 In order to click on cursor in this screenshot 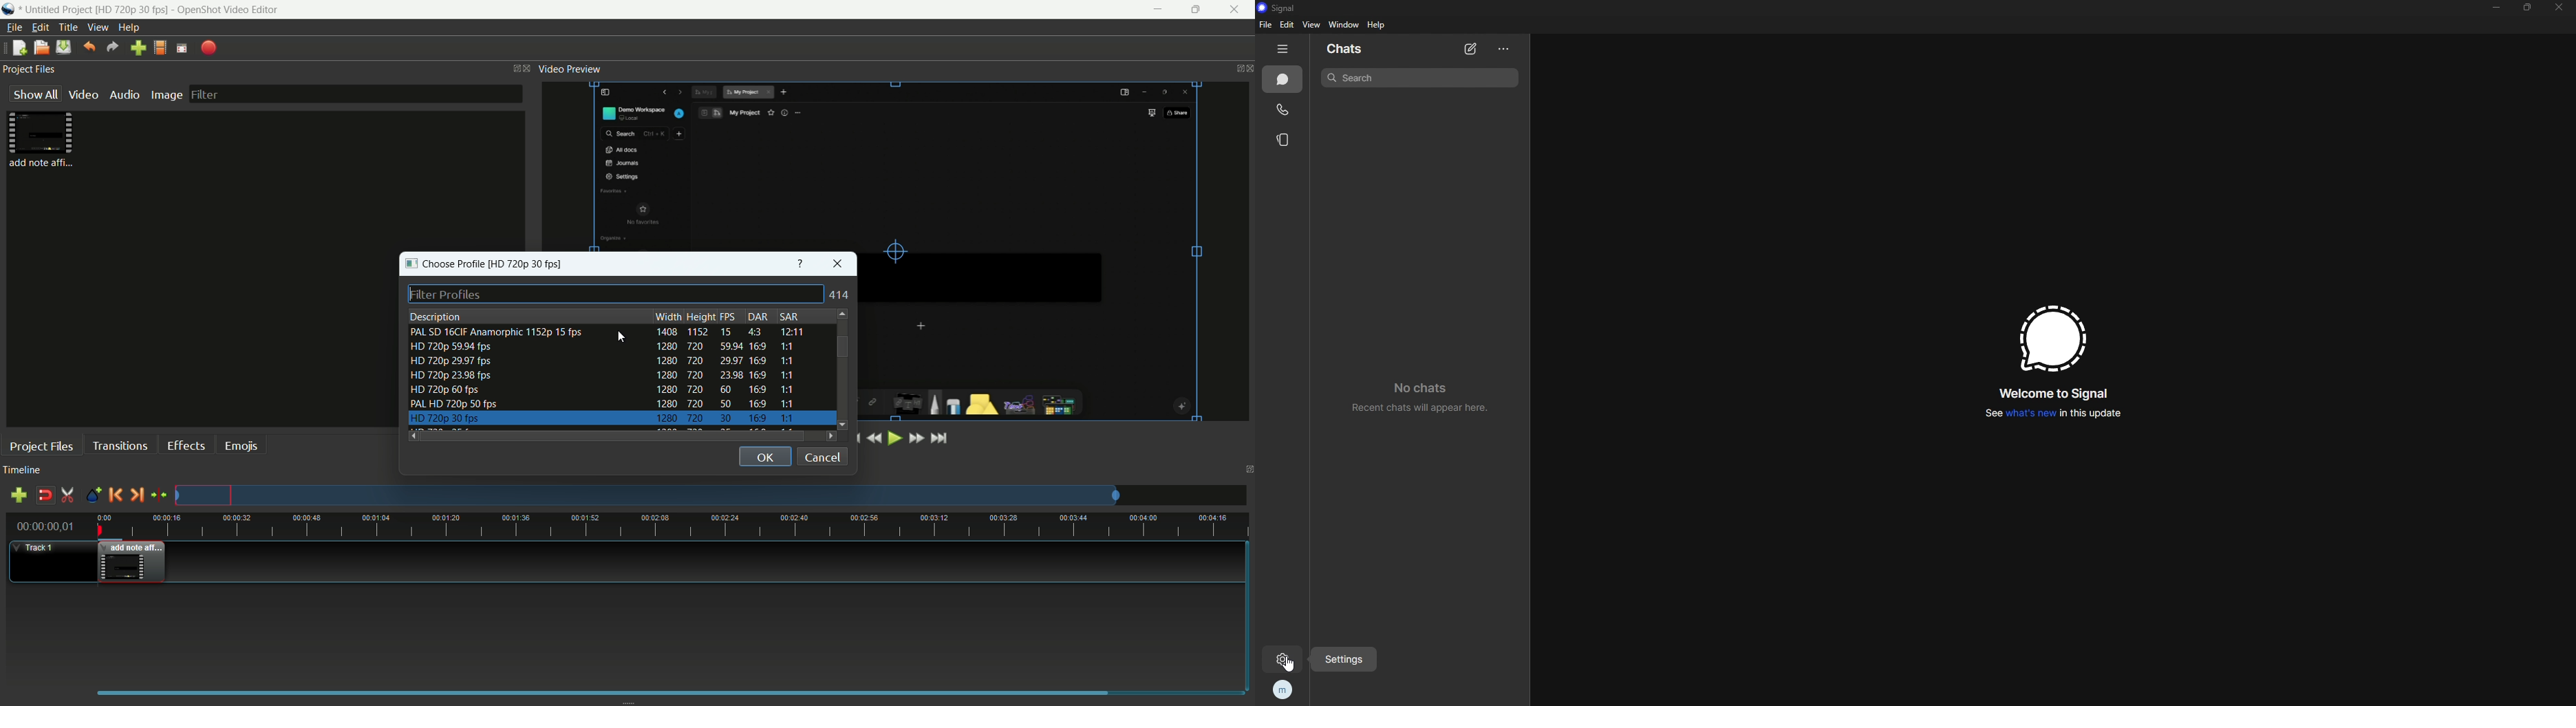, I will do `click(1298, 667)`.